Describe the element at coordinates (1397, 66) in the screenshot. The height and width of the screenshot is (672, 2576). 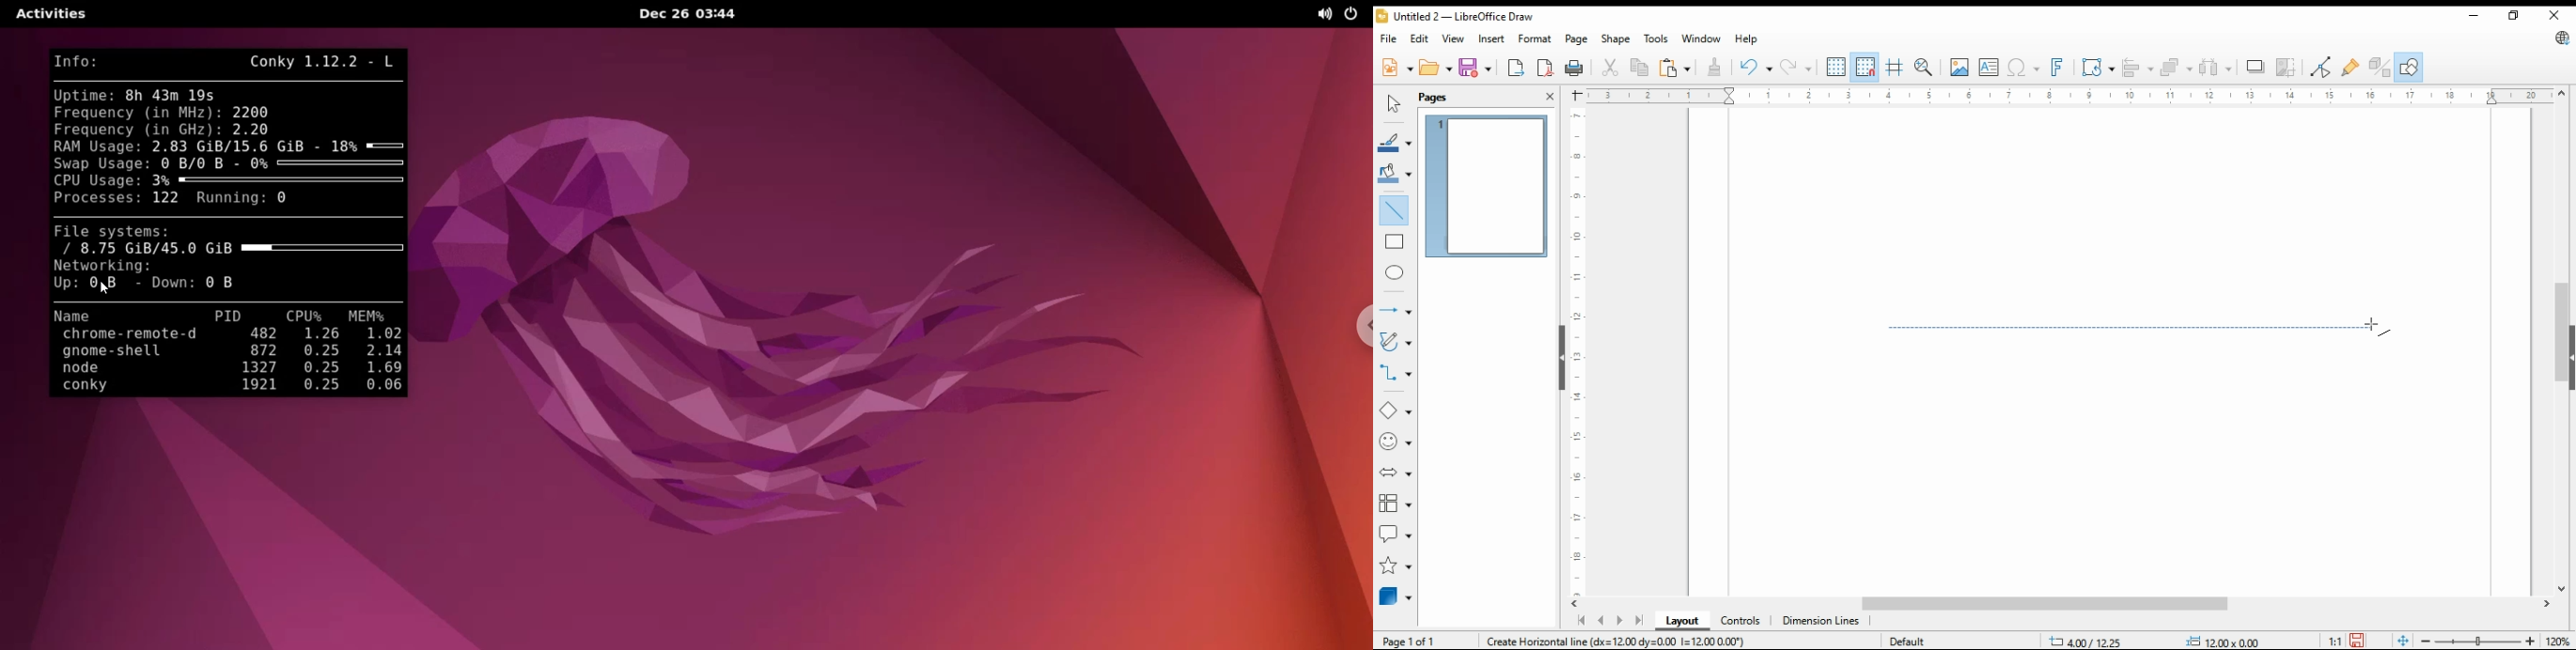
I see `new` at that location.